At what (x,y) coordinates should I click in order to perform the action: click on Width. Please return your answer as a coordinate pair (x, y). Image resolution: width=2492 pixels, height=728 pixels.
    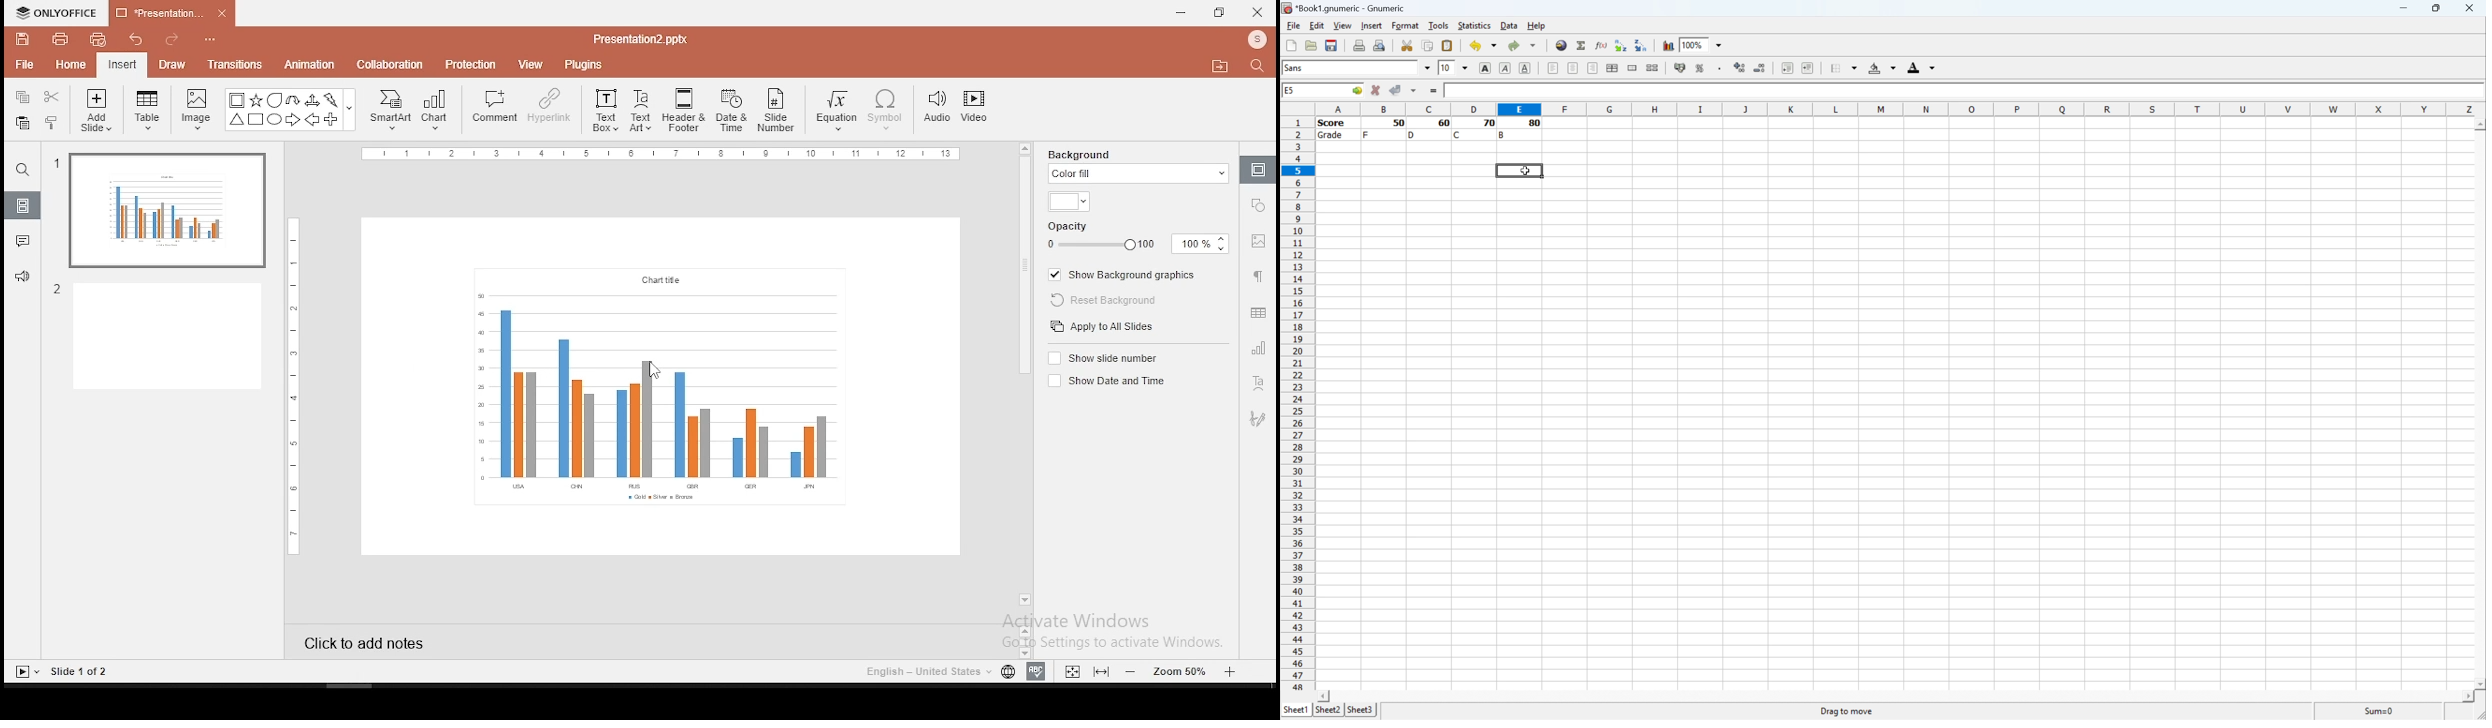
    Looking at the image, I should click on (1102, 672).